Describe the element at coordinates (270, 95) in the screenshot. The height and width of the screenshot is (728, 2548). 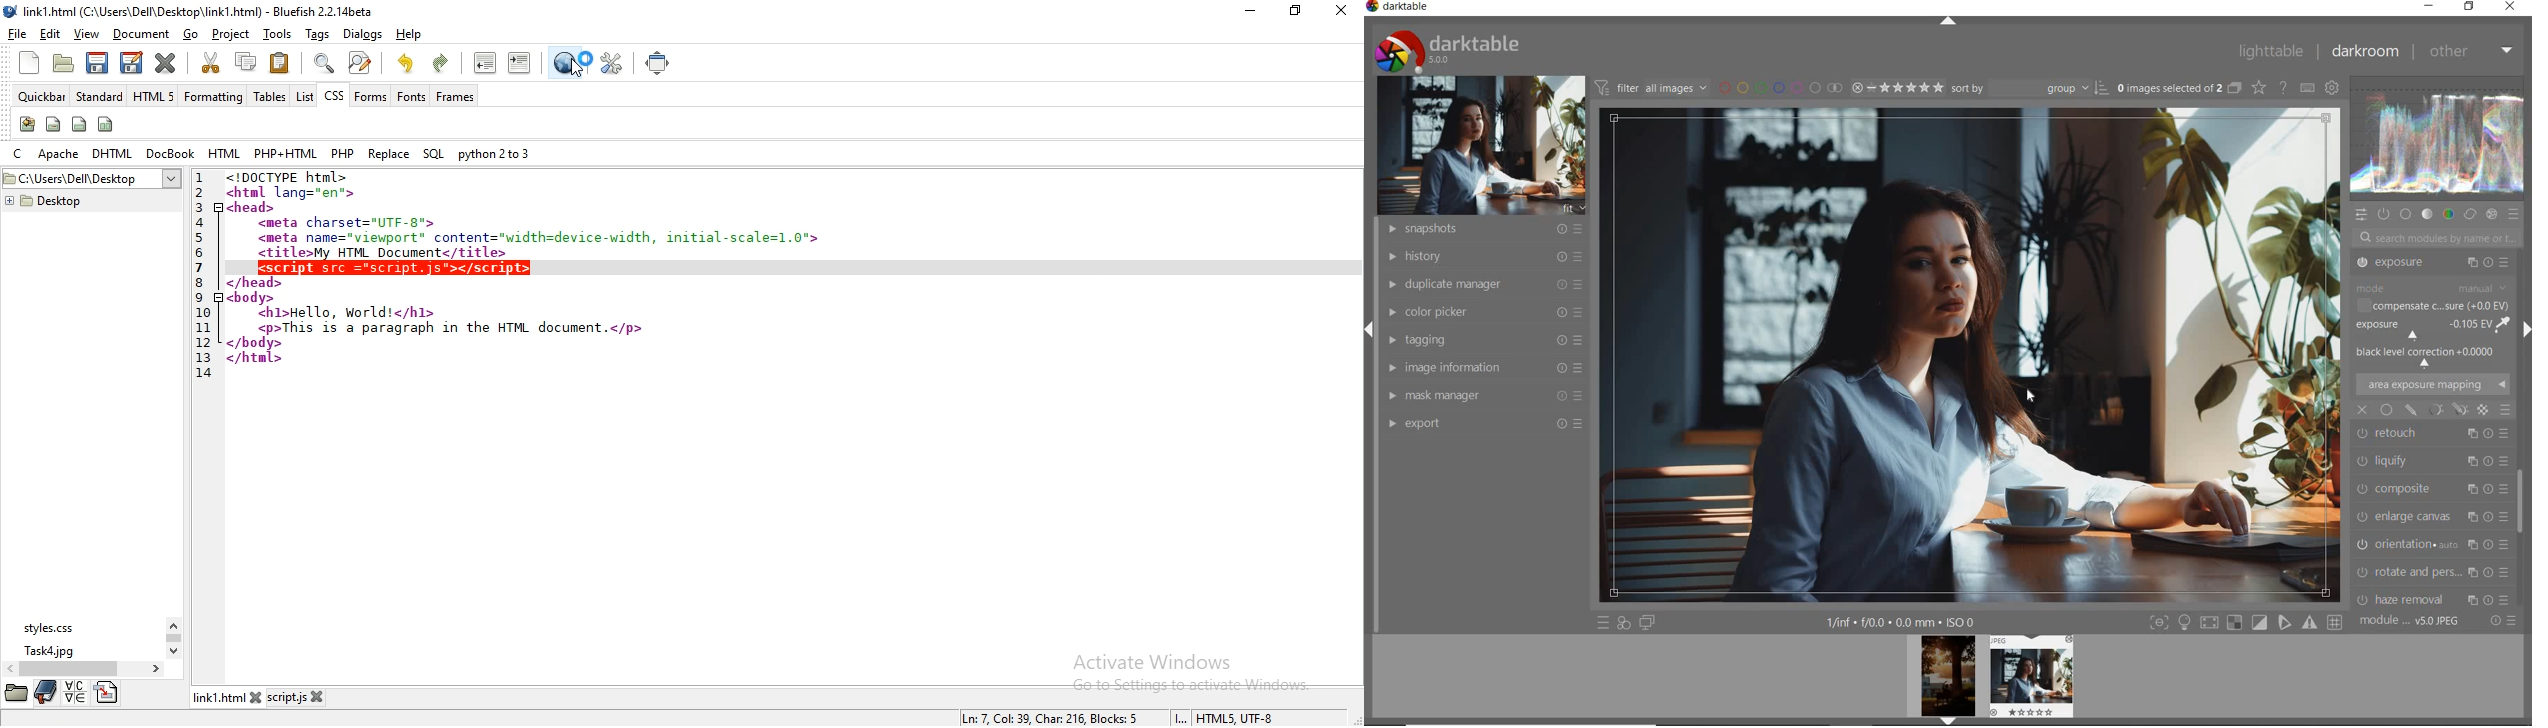
I see `tables` at that location.